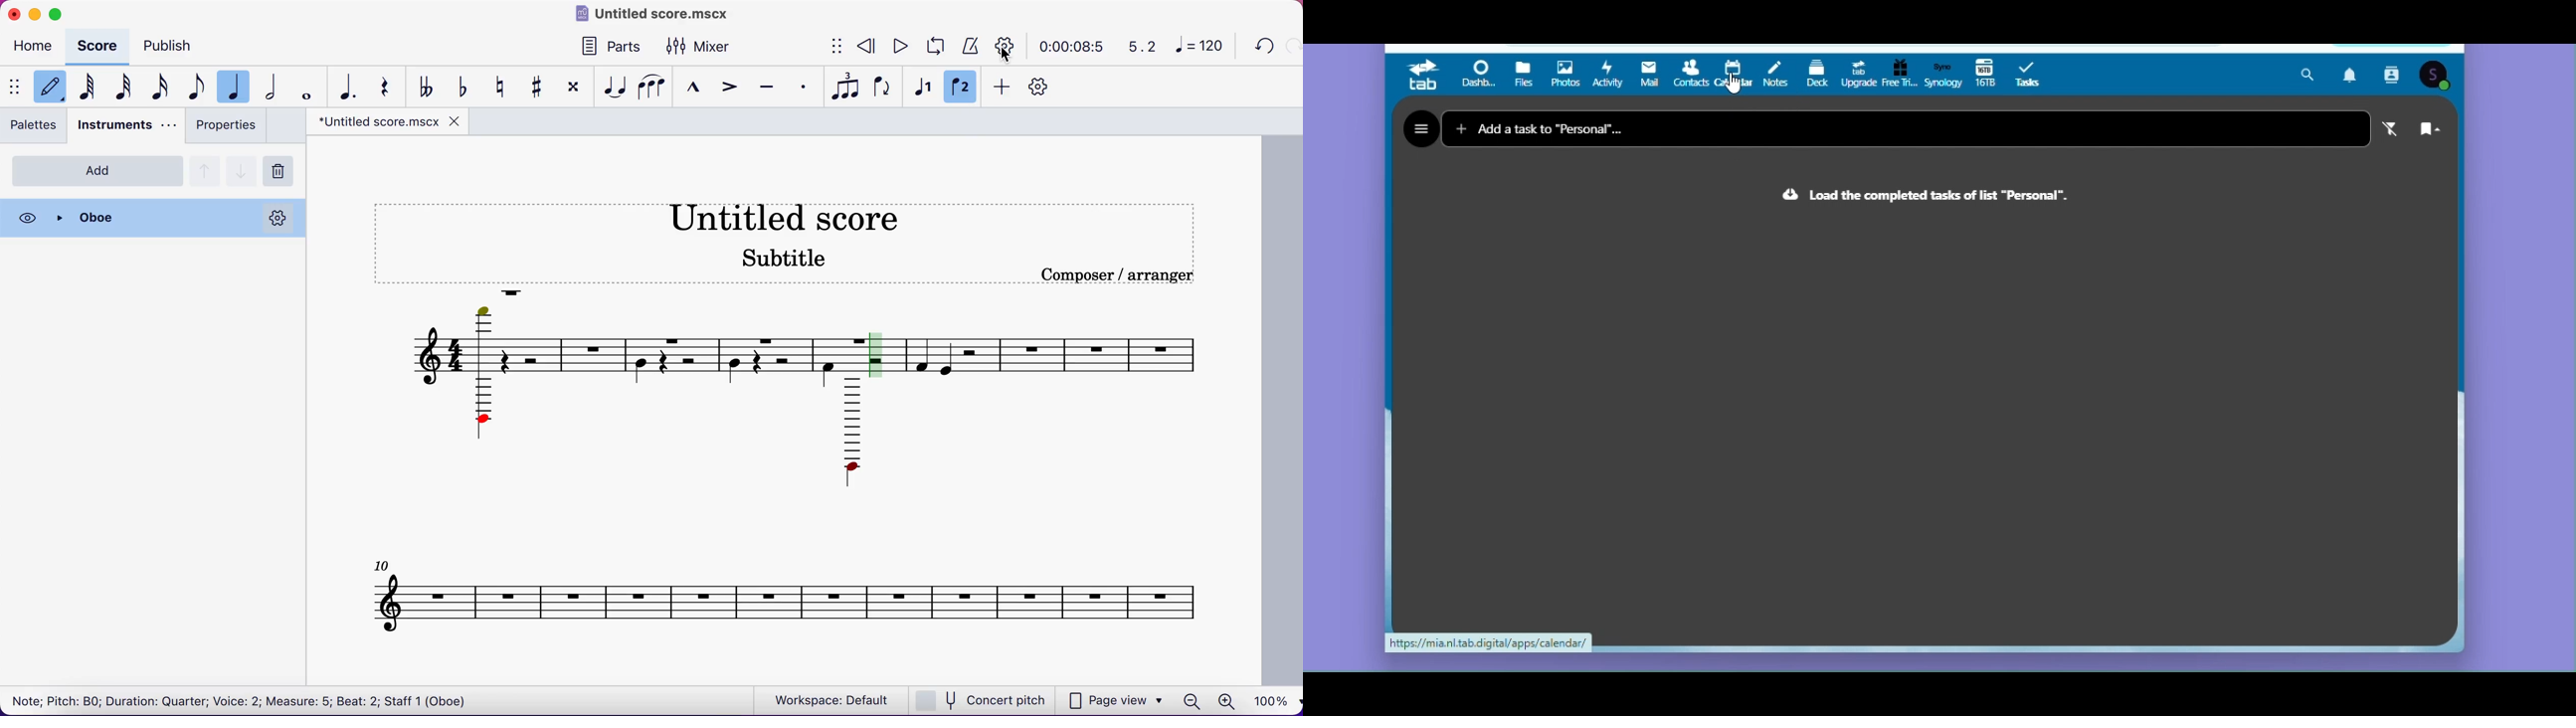 Image resolution: width=2576 pixels, height=728 pixels. I want to click on playback loop, so click(937, 46).